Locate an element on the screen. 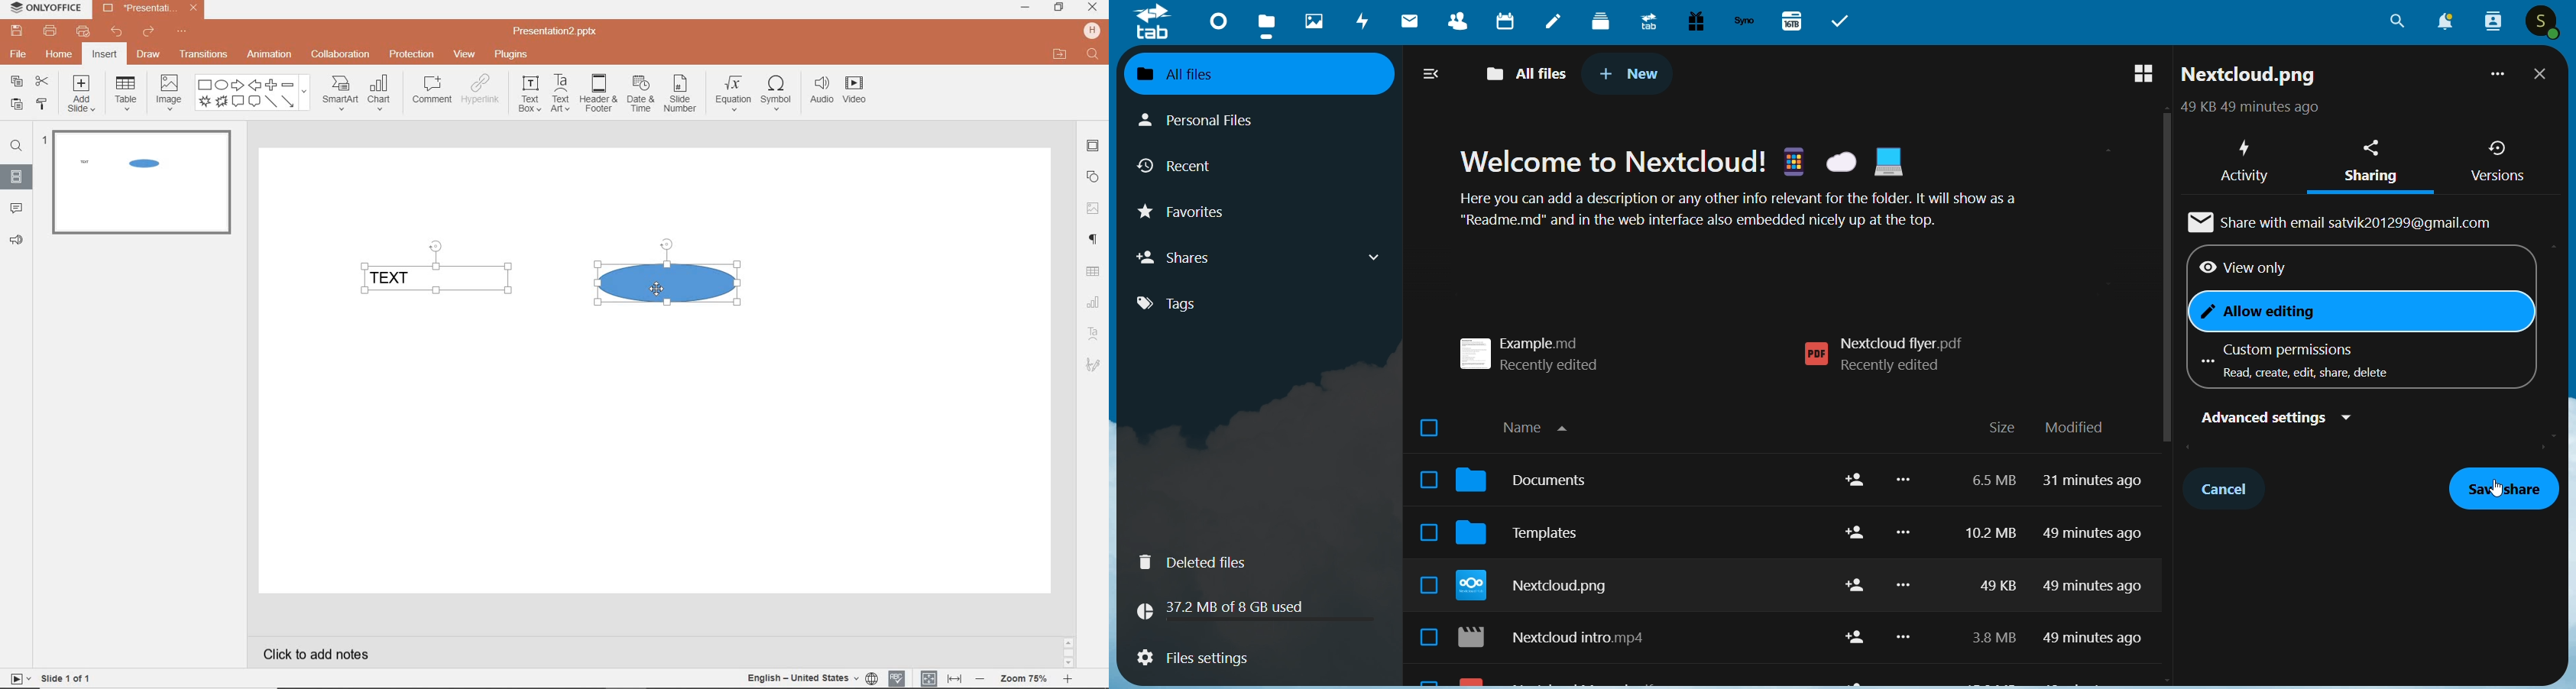 The width and height of the screenshot is (2576, 700). dashboard is located at coordinates (1215, 20).